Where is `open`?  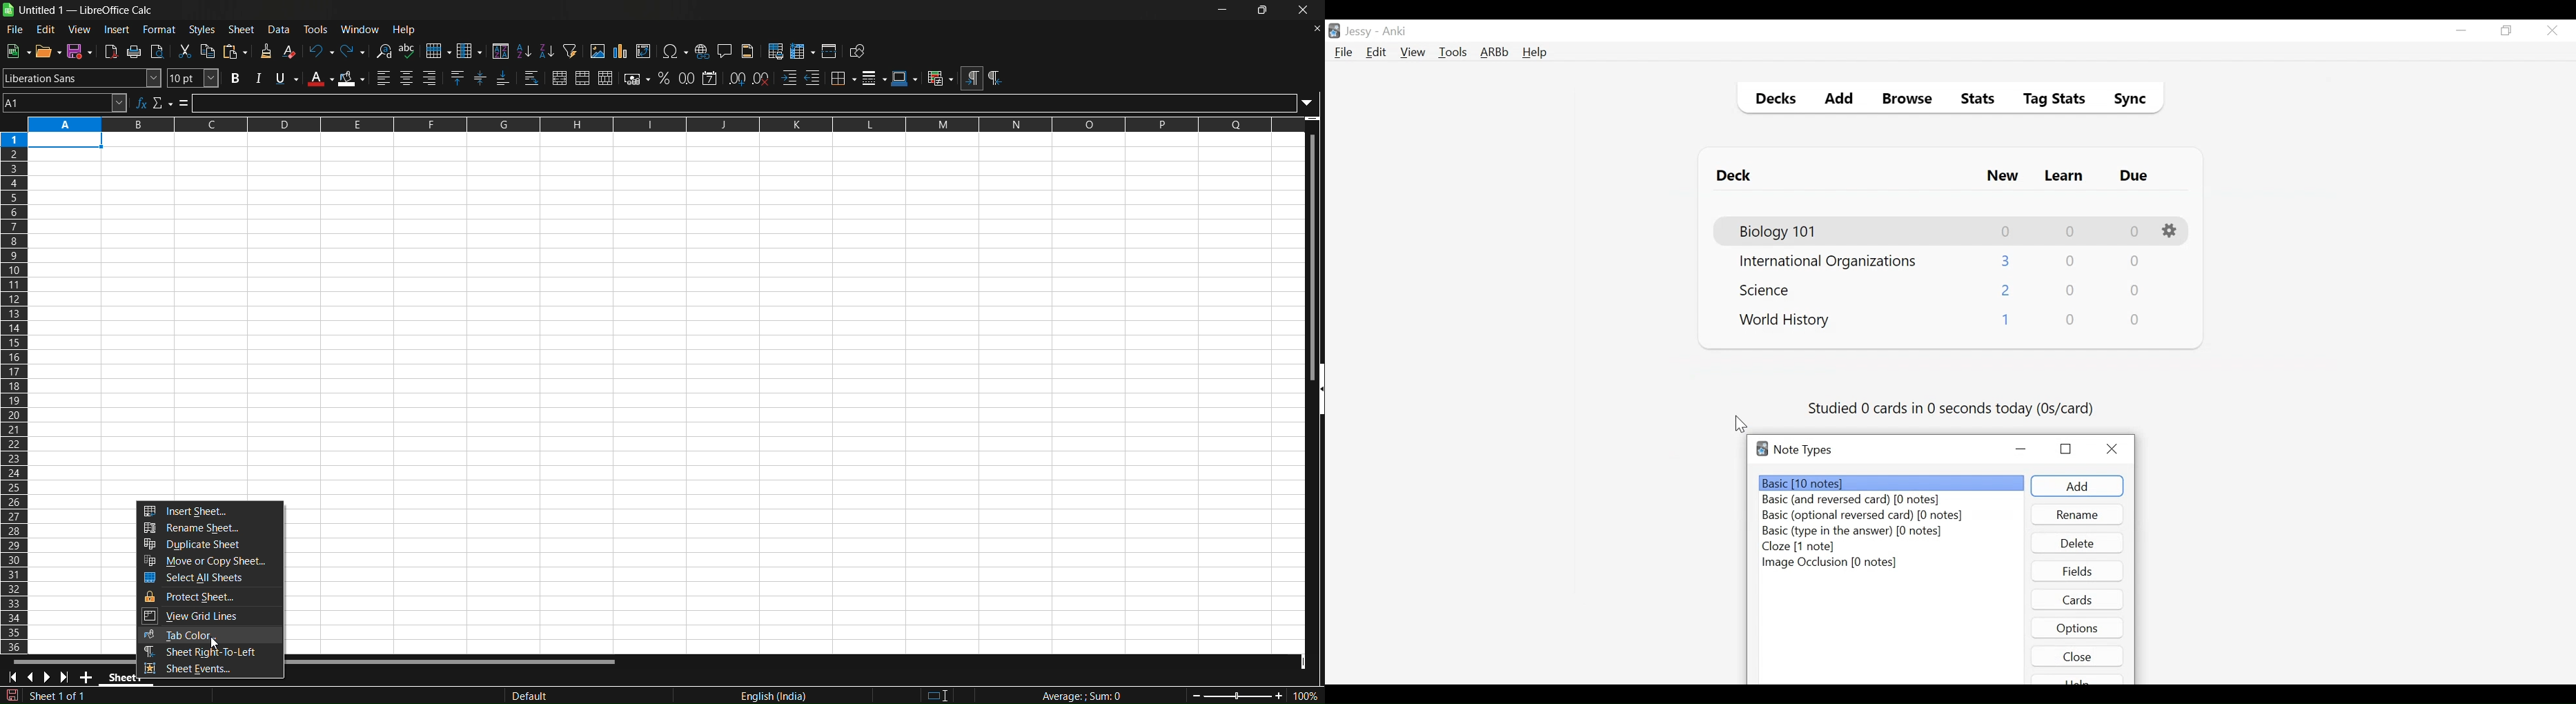
open is located at coordinates (47, 50).